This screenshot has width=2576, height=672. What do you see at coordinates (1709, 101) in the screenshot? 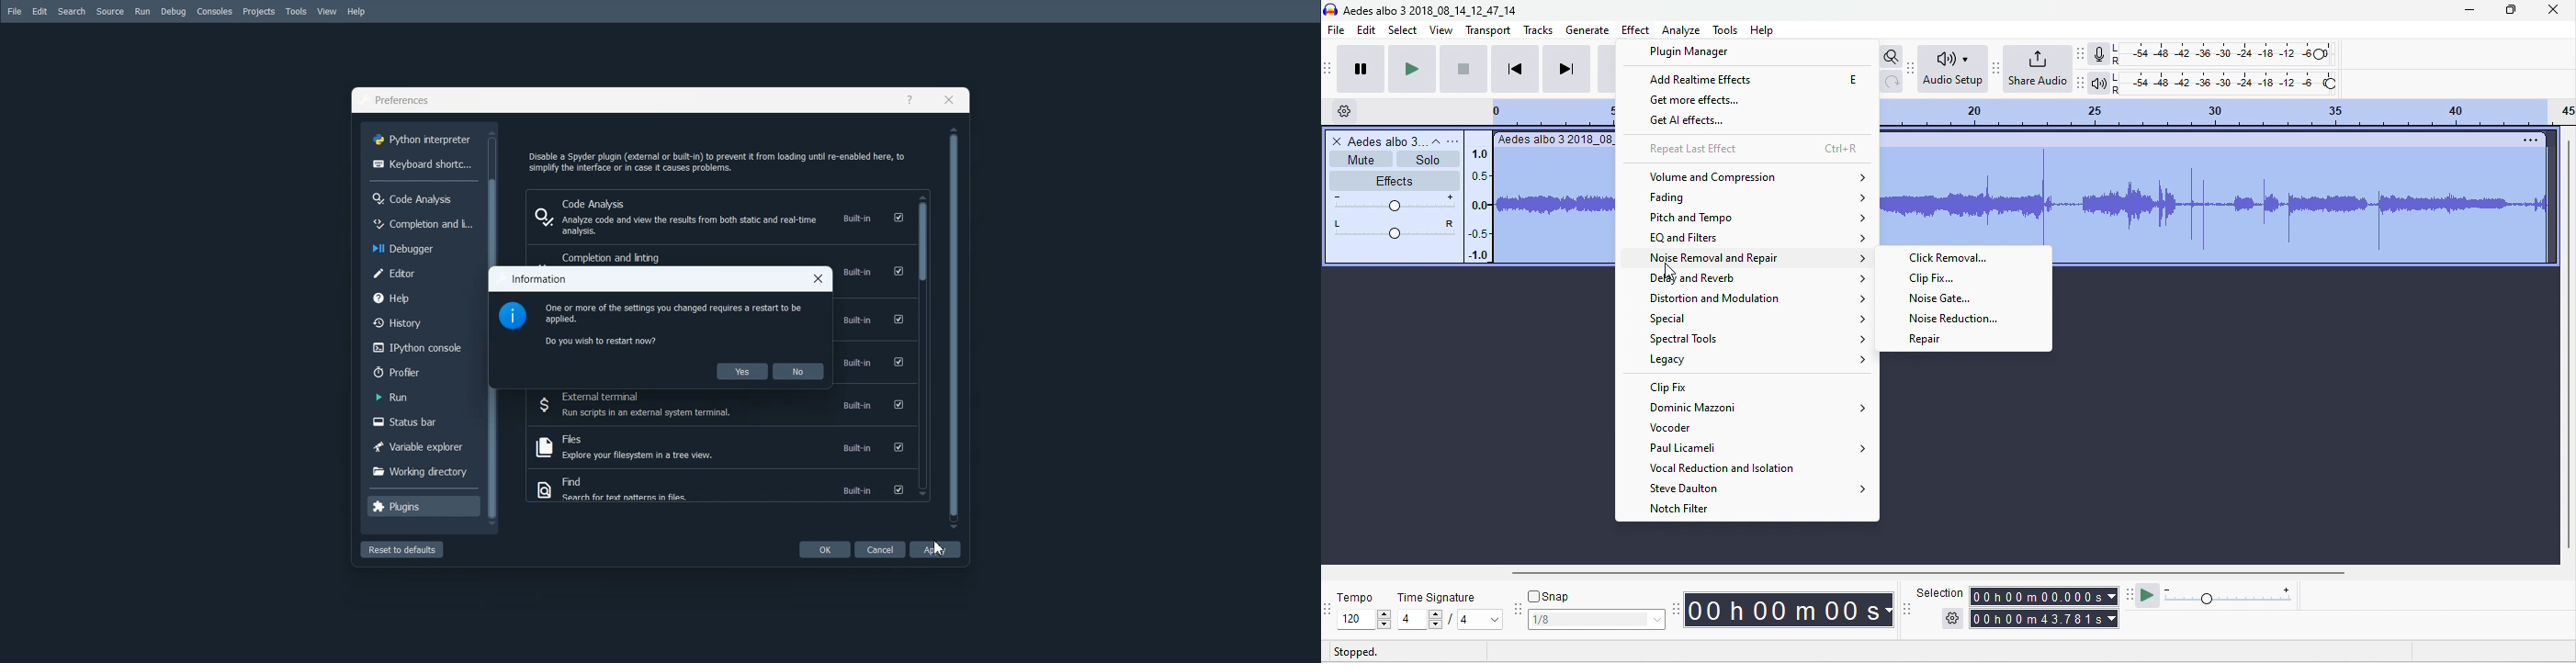
I see `get more effects` at bounding box center [1709, 101].